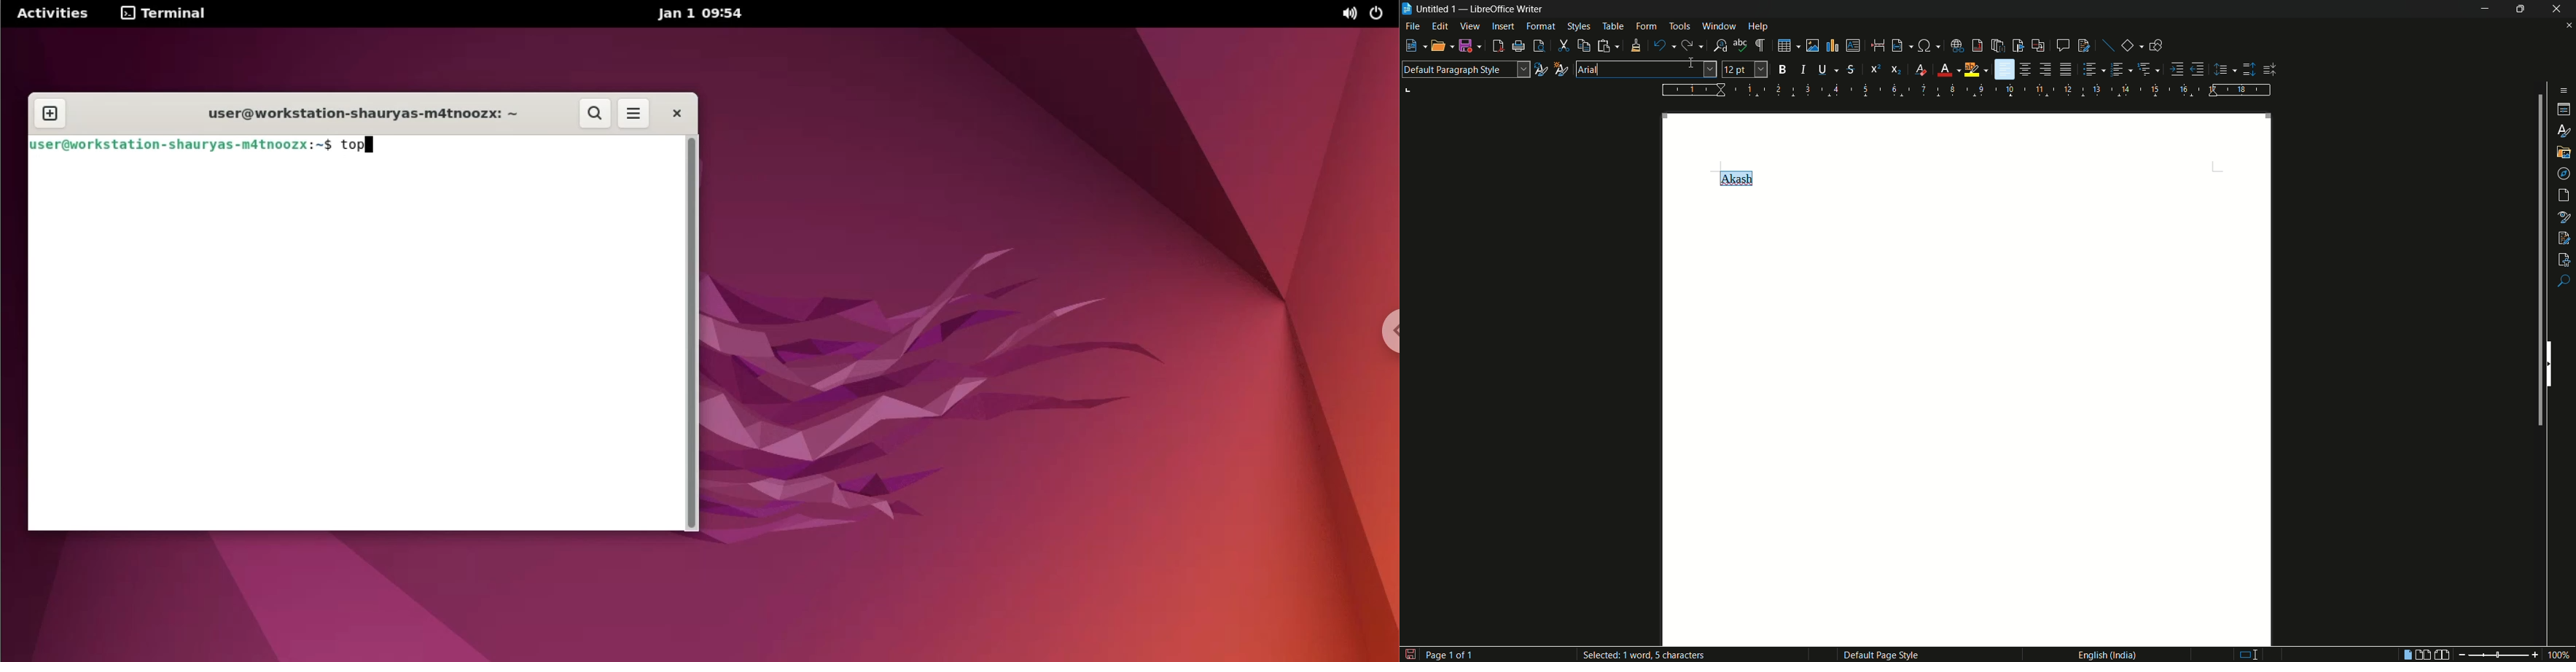 This screenshot has width=2576, height=672. What do you see at coordinates (2565, 216) in the screenshot?
I see `style inspector` at bounding box center [2565, 216].